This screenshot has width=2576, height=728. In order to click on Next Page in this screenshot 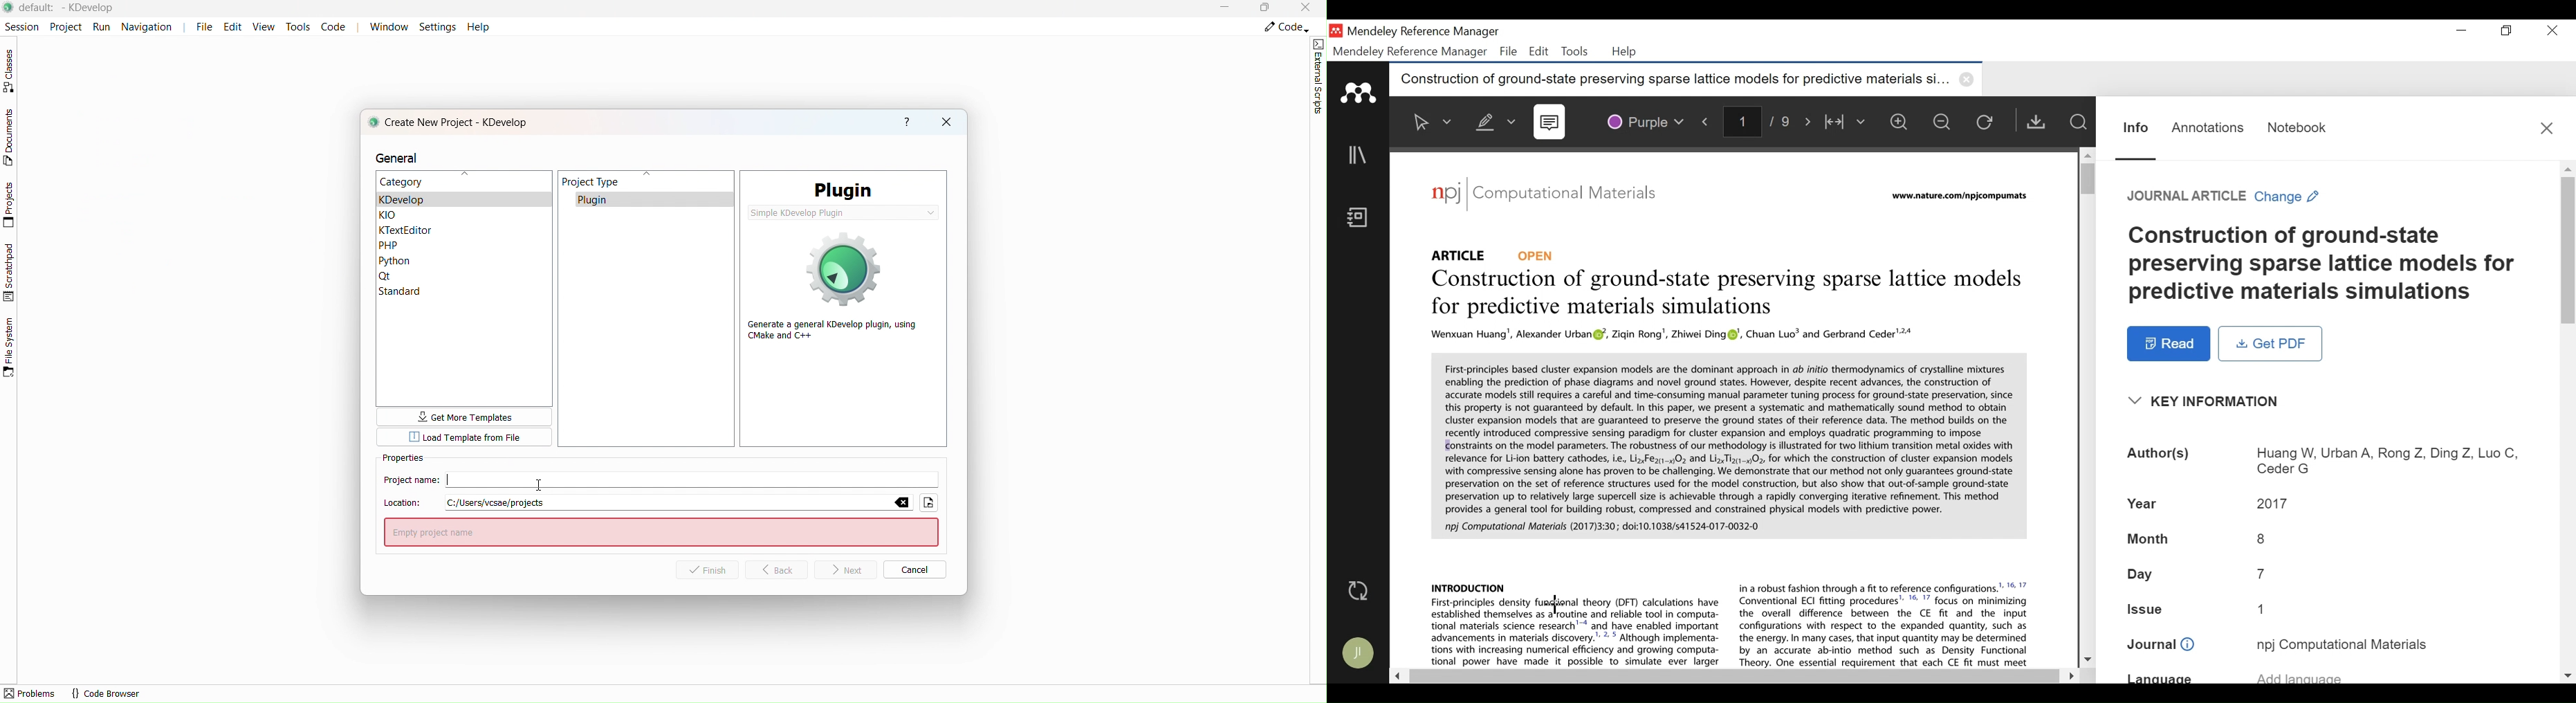, I will do `click(1809, 122)`.